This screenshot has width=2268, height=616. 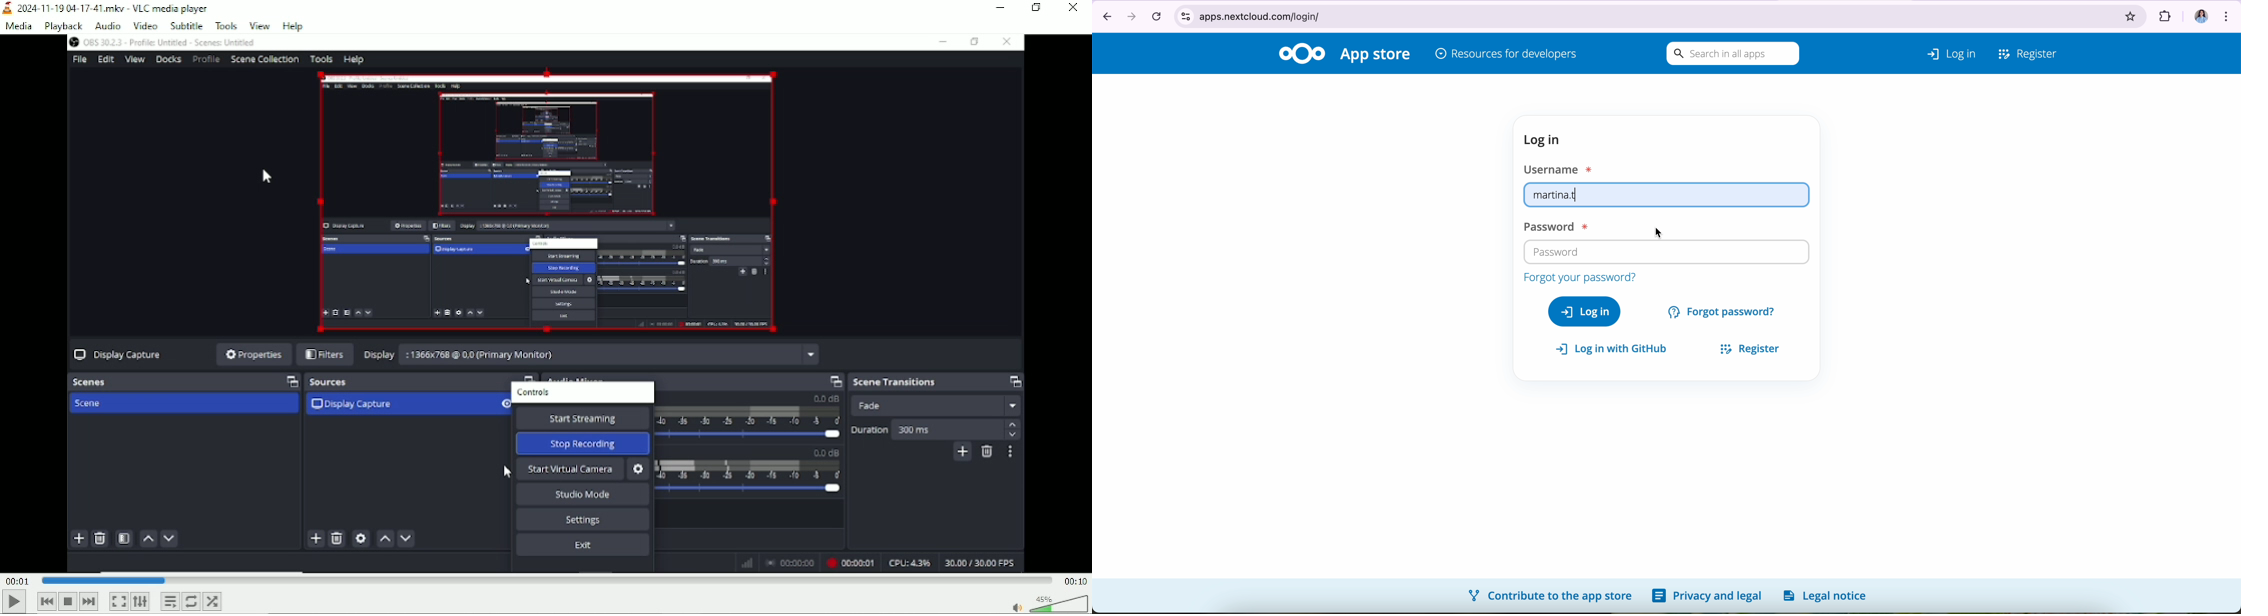 What do you see at coordinates (107, 8) in the screenshot?
I see `title` at bounding box center [107, 8].